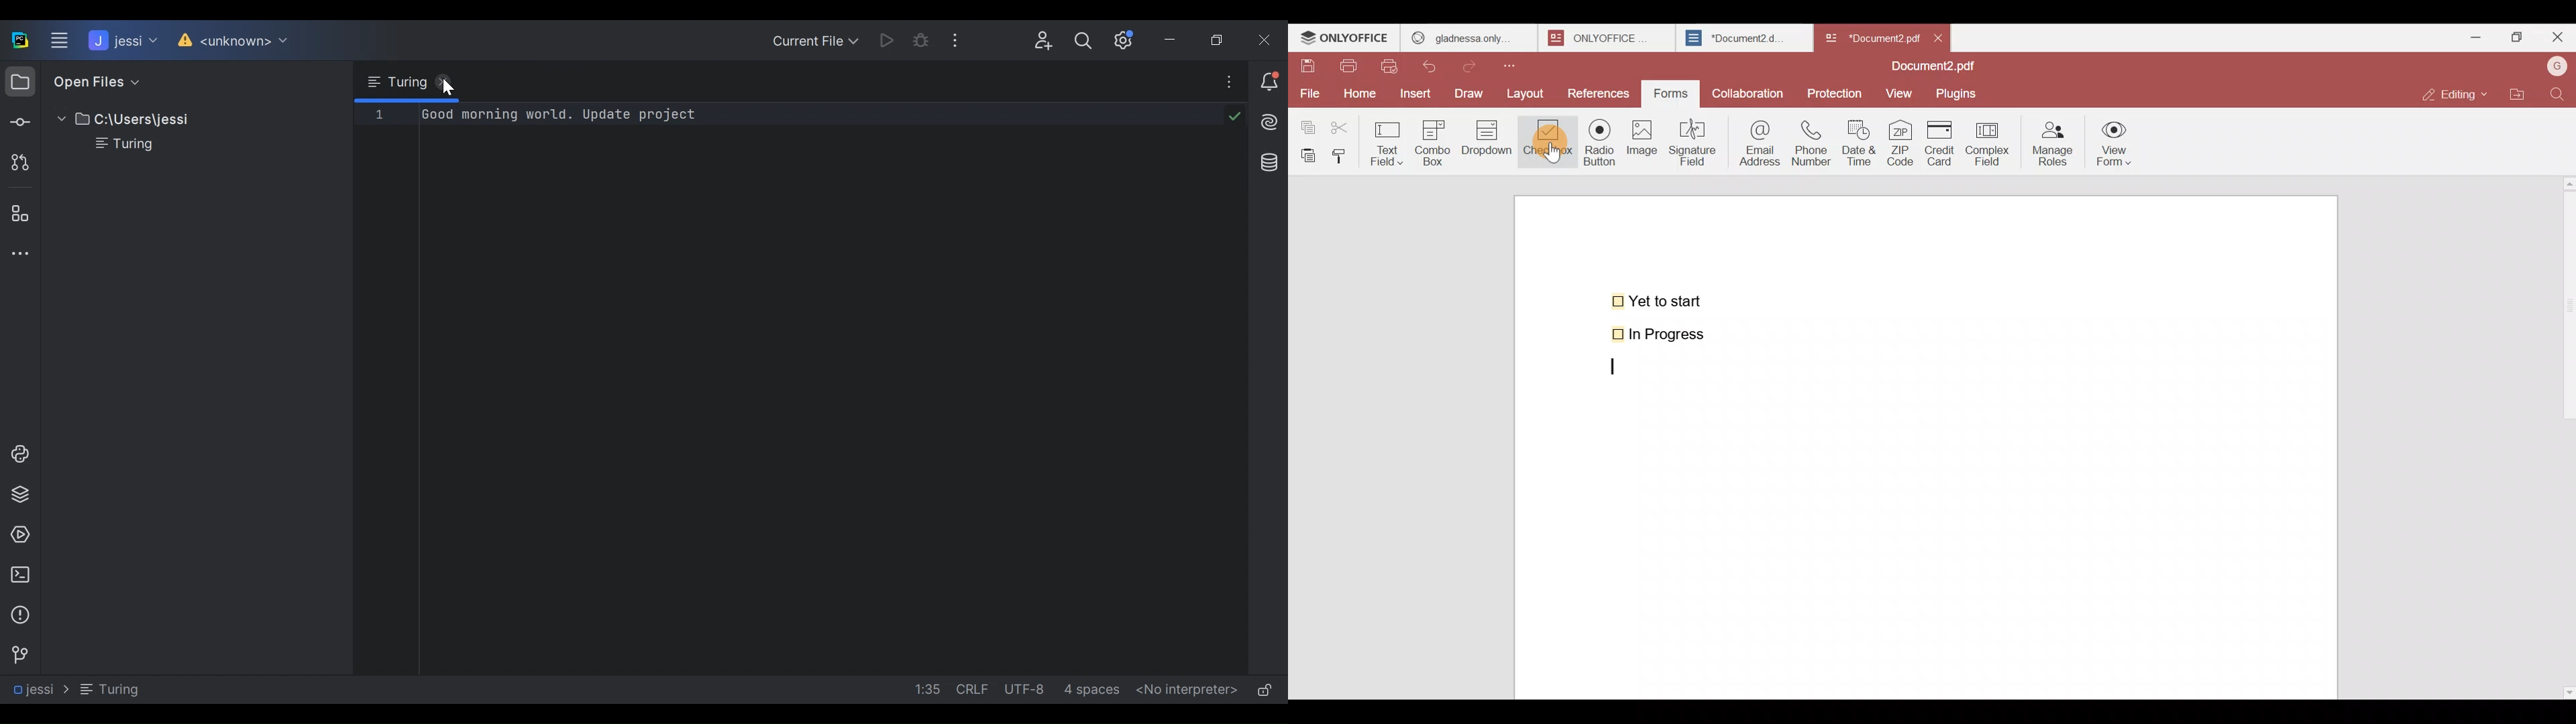  What do you see at coordinates (19, 120) in the screenshot?
I see `Commit` at bounding box center [19, 120].